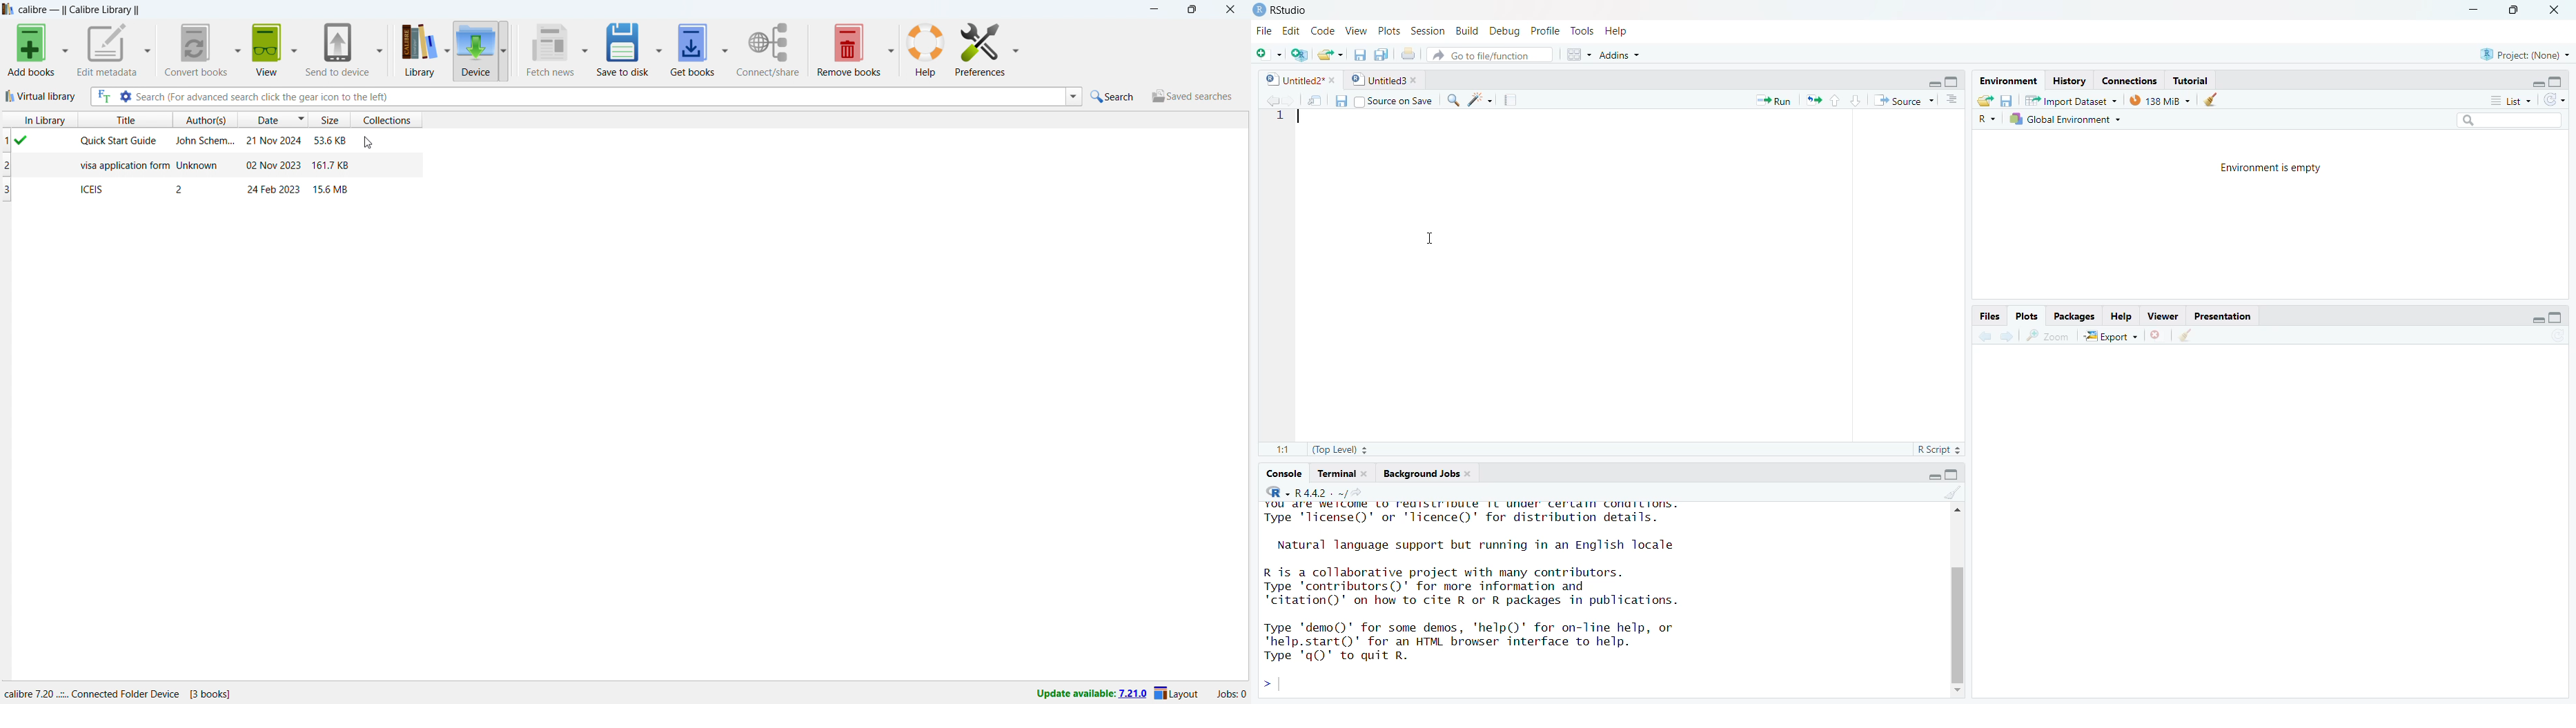 The image size is (2576, 728). Describe the element at coordinates (1479, 100) in the screenshot. I see `code tools` at that location.